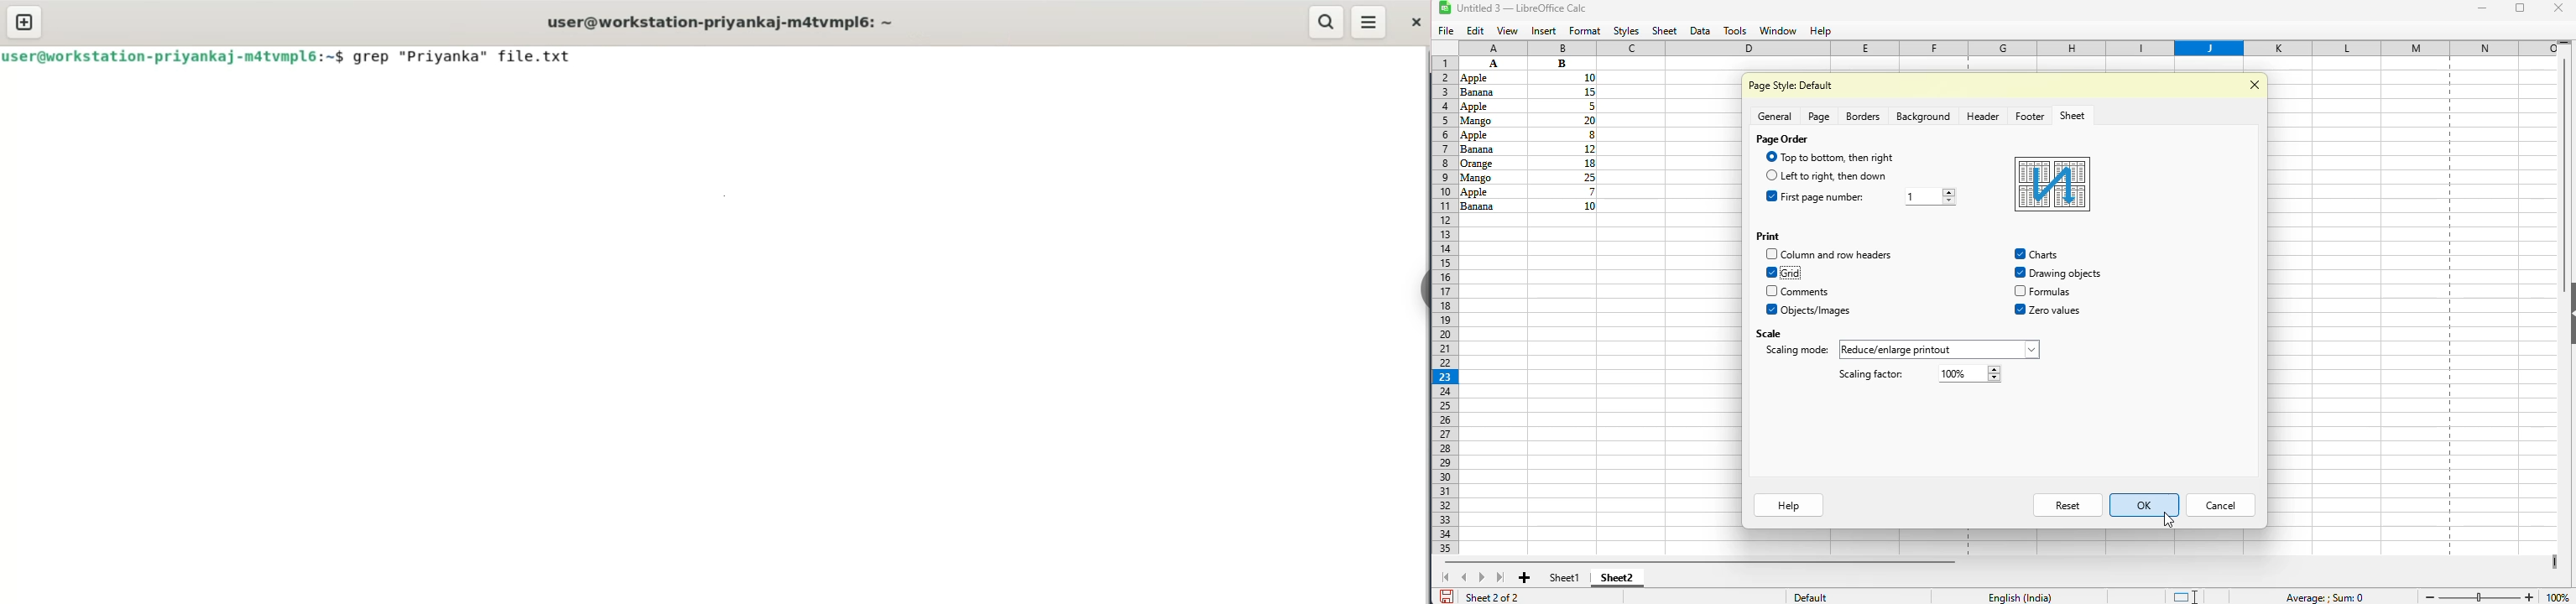 The width and height of the screenshot is (2576, 616). I want to click on scroll to last sheet, so click(1501, 576).